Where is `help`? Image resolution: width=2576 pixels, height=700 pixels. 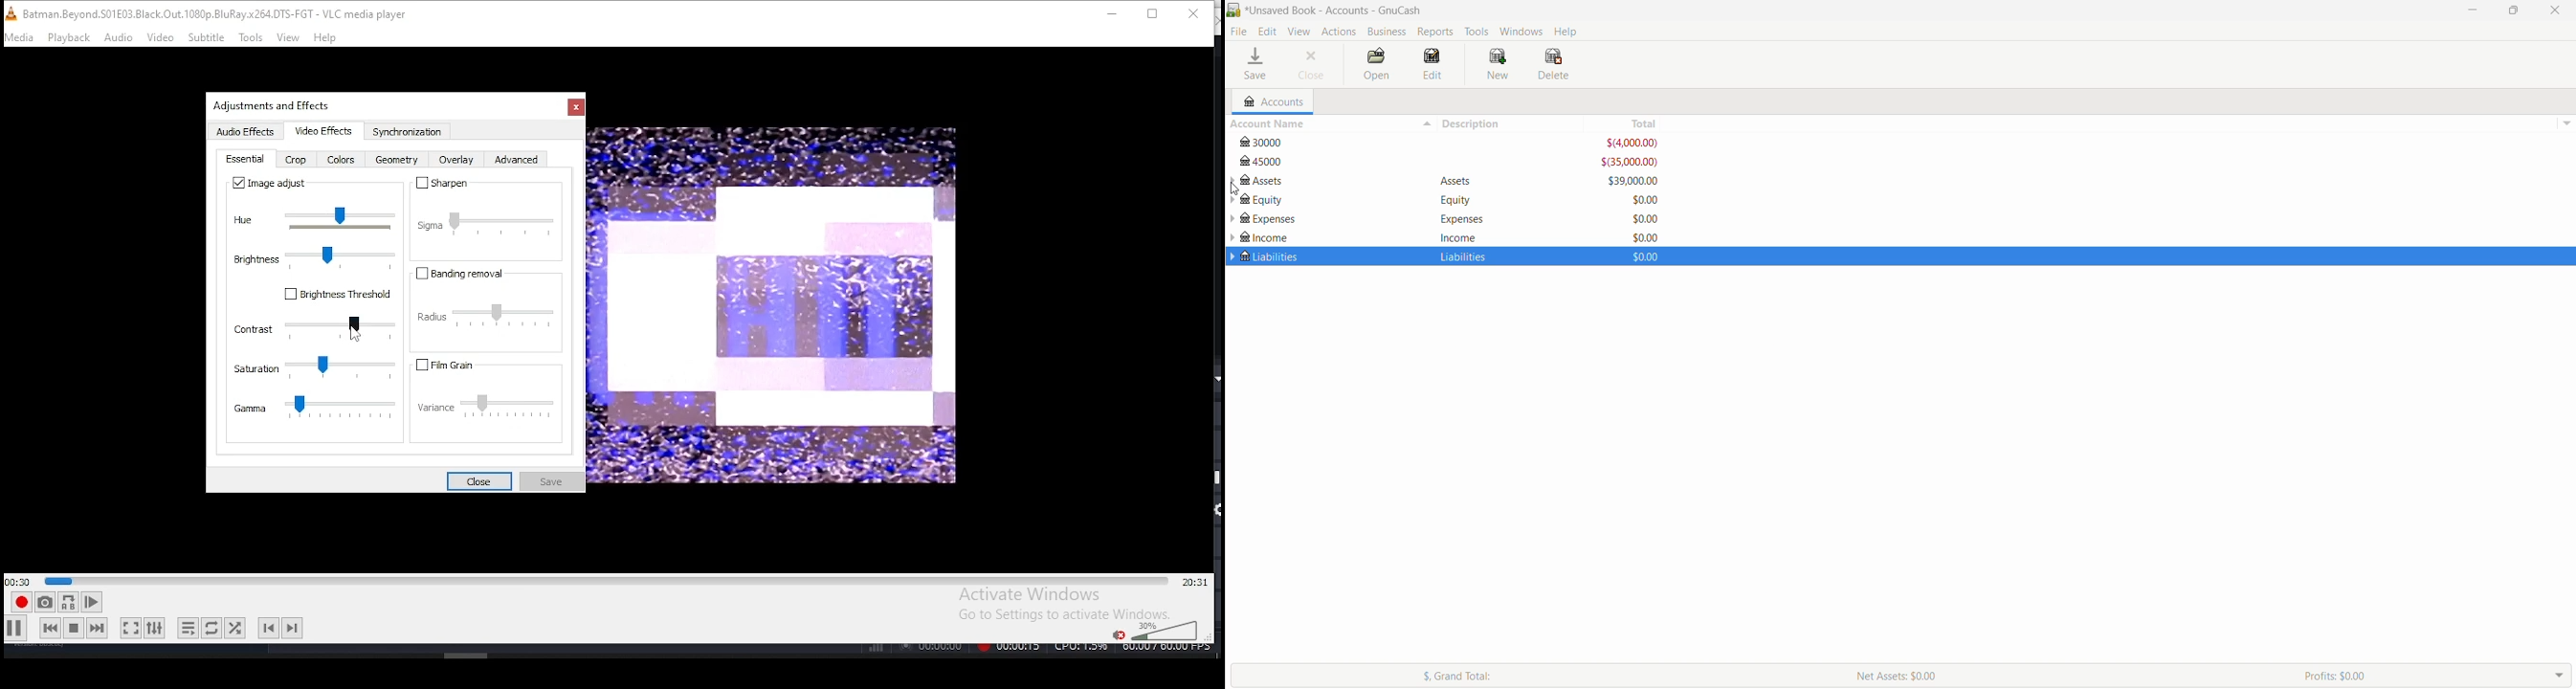
help is located at coordinates (324, 37).